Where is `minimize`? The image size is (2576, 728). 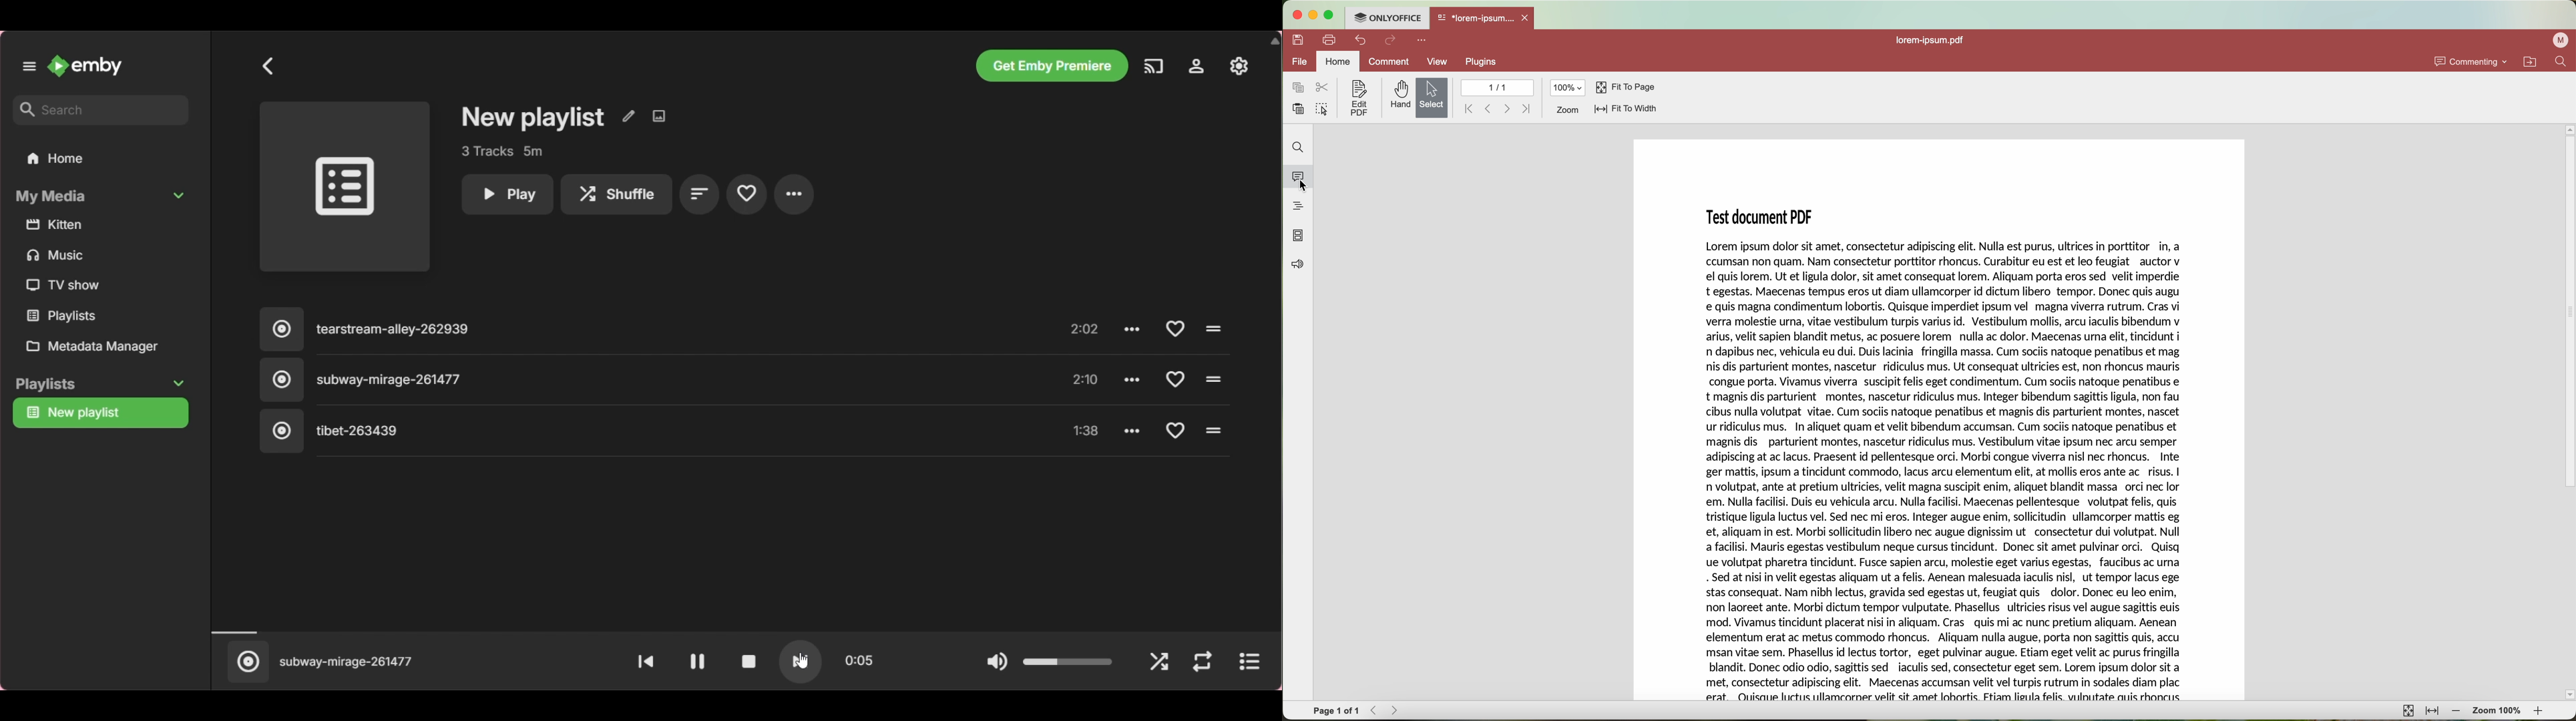 minimize is located at coordinates (1312, 15).